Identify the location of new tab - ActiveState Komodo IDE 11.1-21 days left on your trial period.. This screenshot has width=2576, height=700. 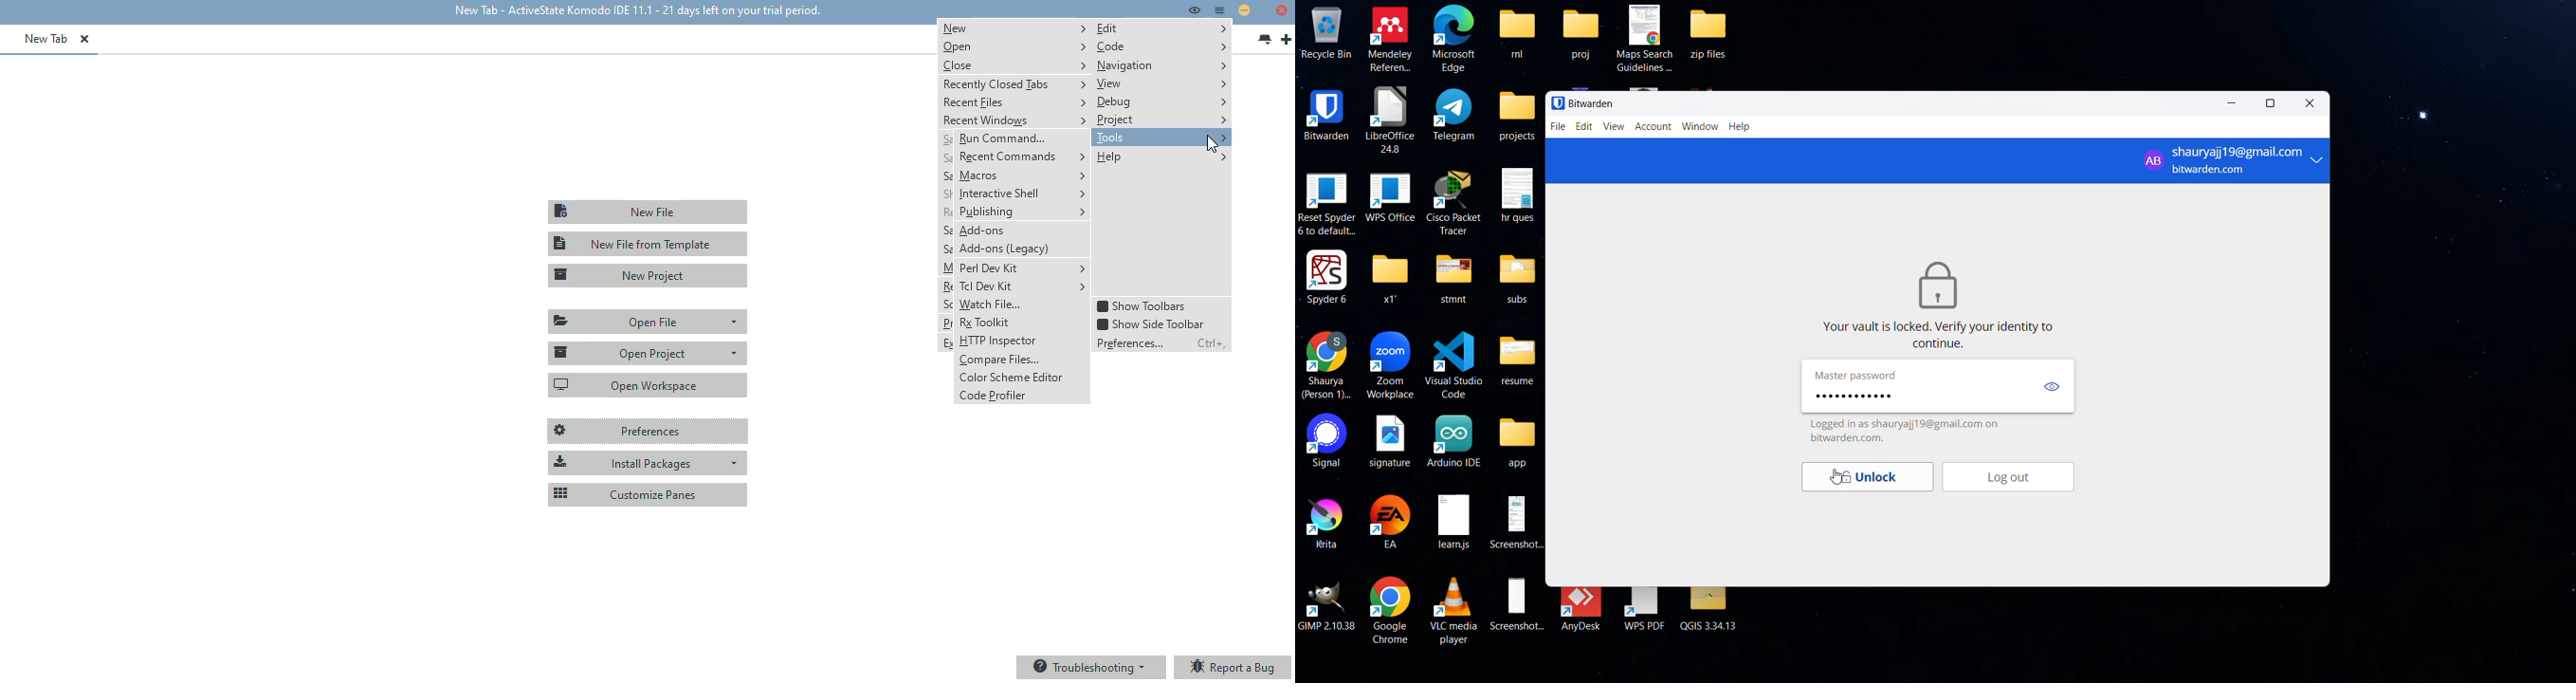
(635, 11).